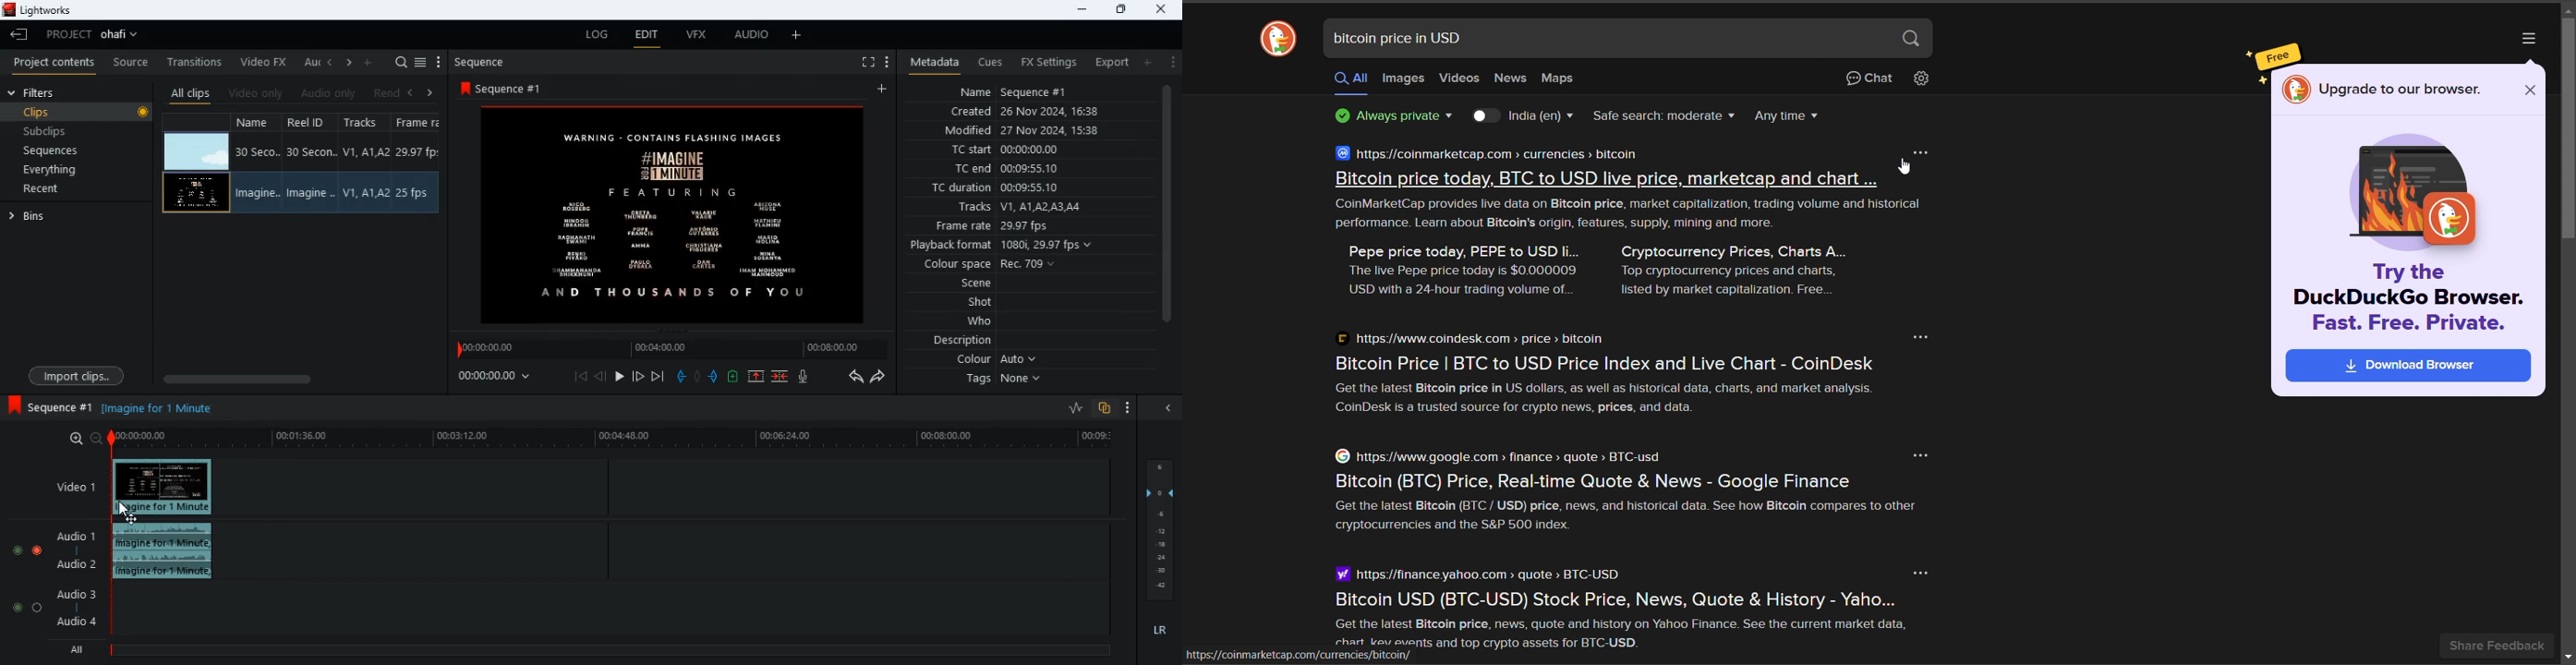 The height and width of the screenshot is (672, 2576). Describe the element at coordinates (1013, 91) in the screenshot. I see `name` at that location.